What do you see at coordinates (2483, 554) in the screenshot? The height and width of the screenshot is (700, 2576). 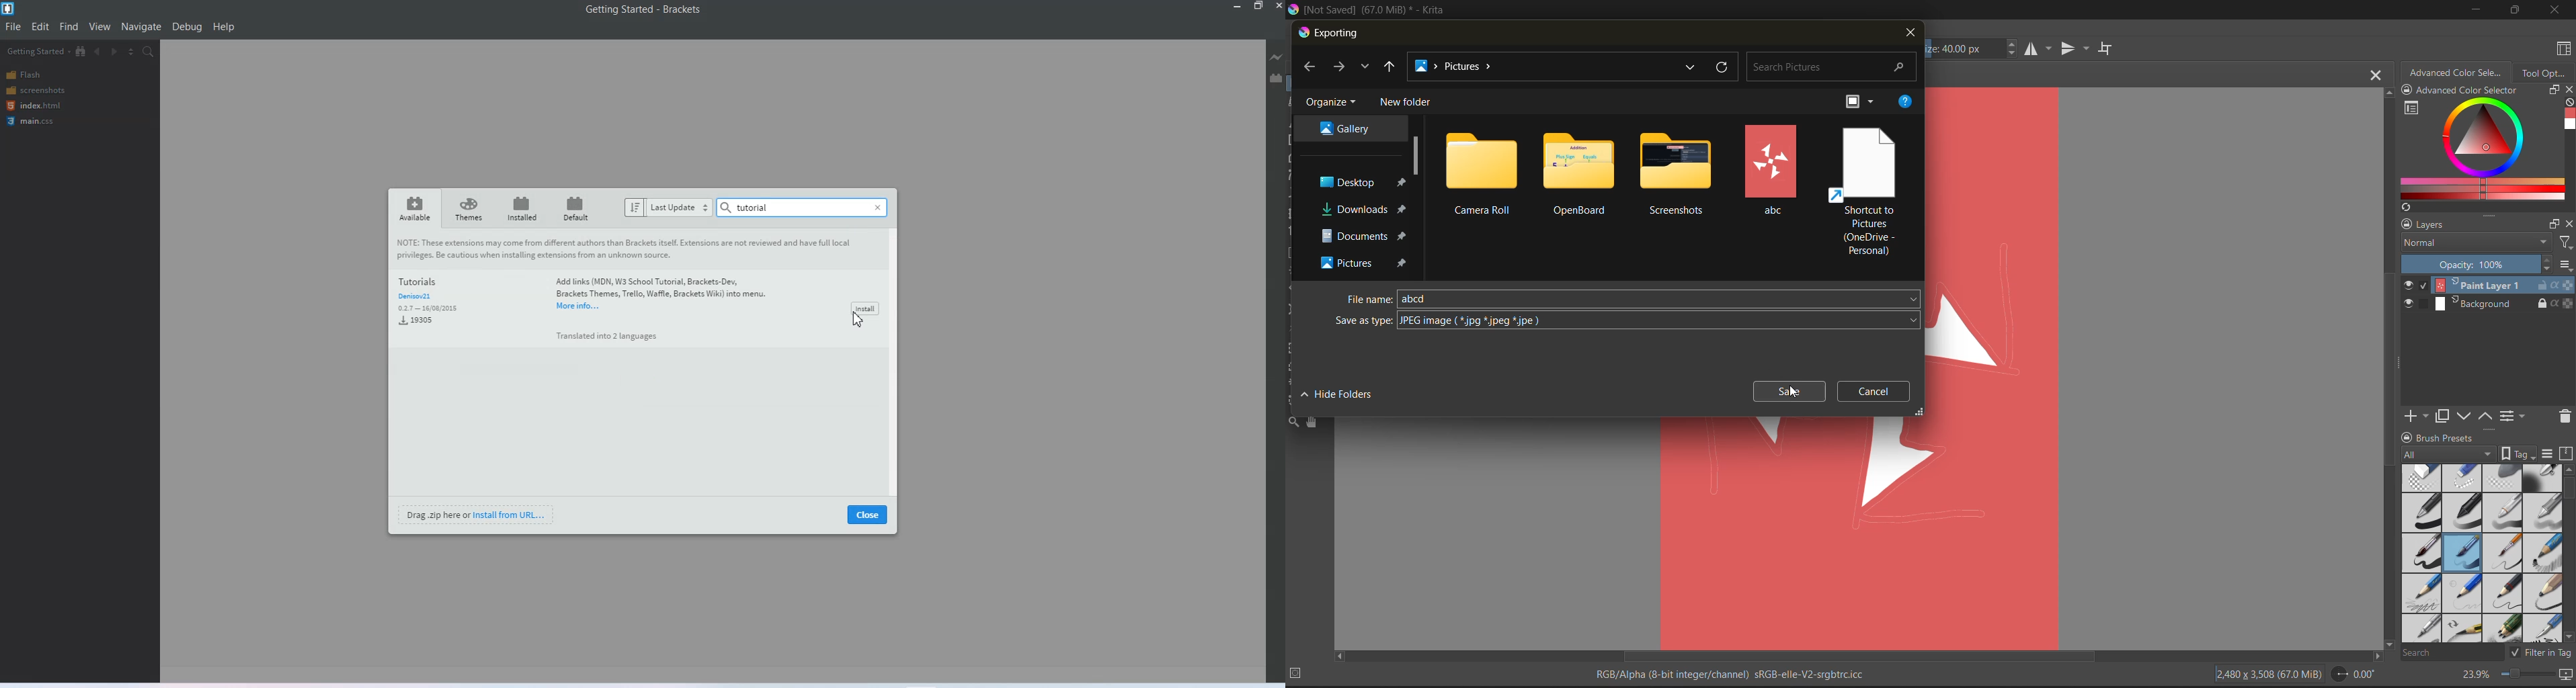 I see `brush presets` at bounding box center [2483, 554].